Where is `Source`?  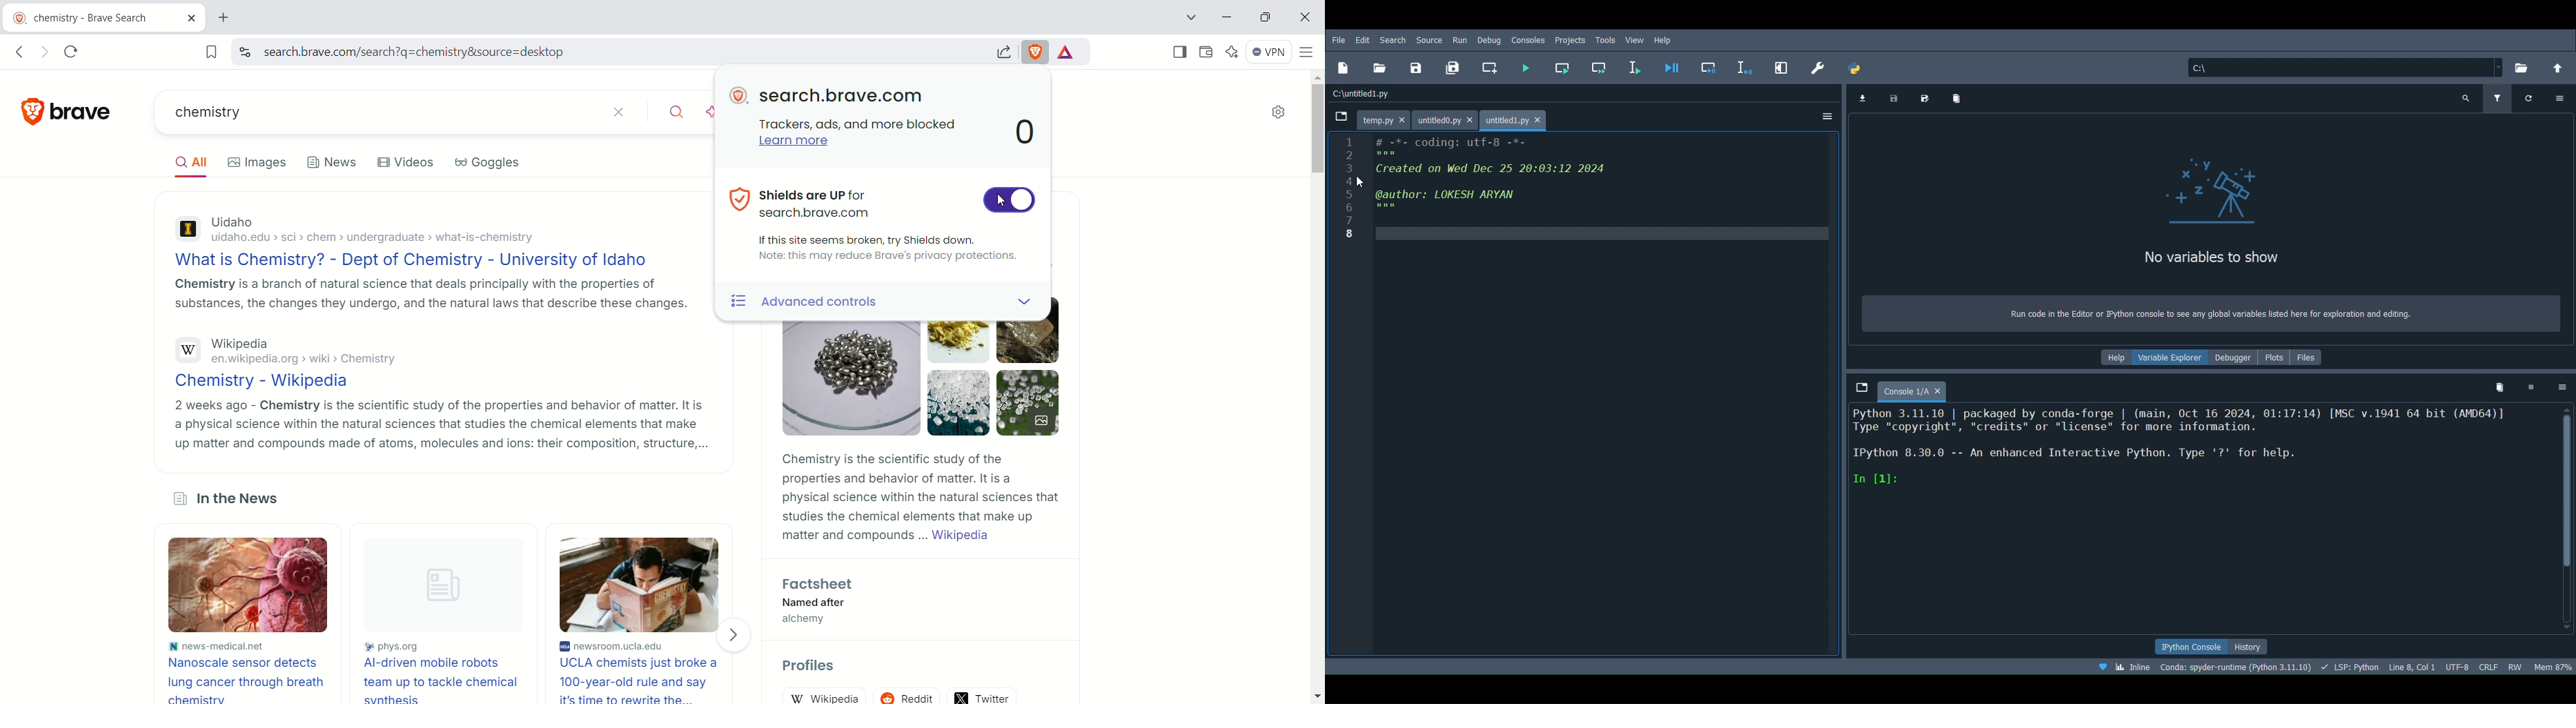
Source is located at coordinates (1430, 40).